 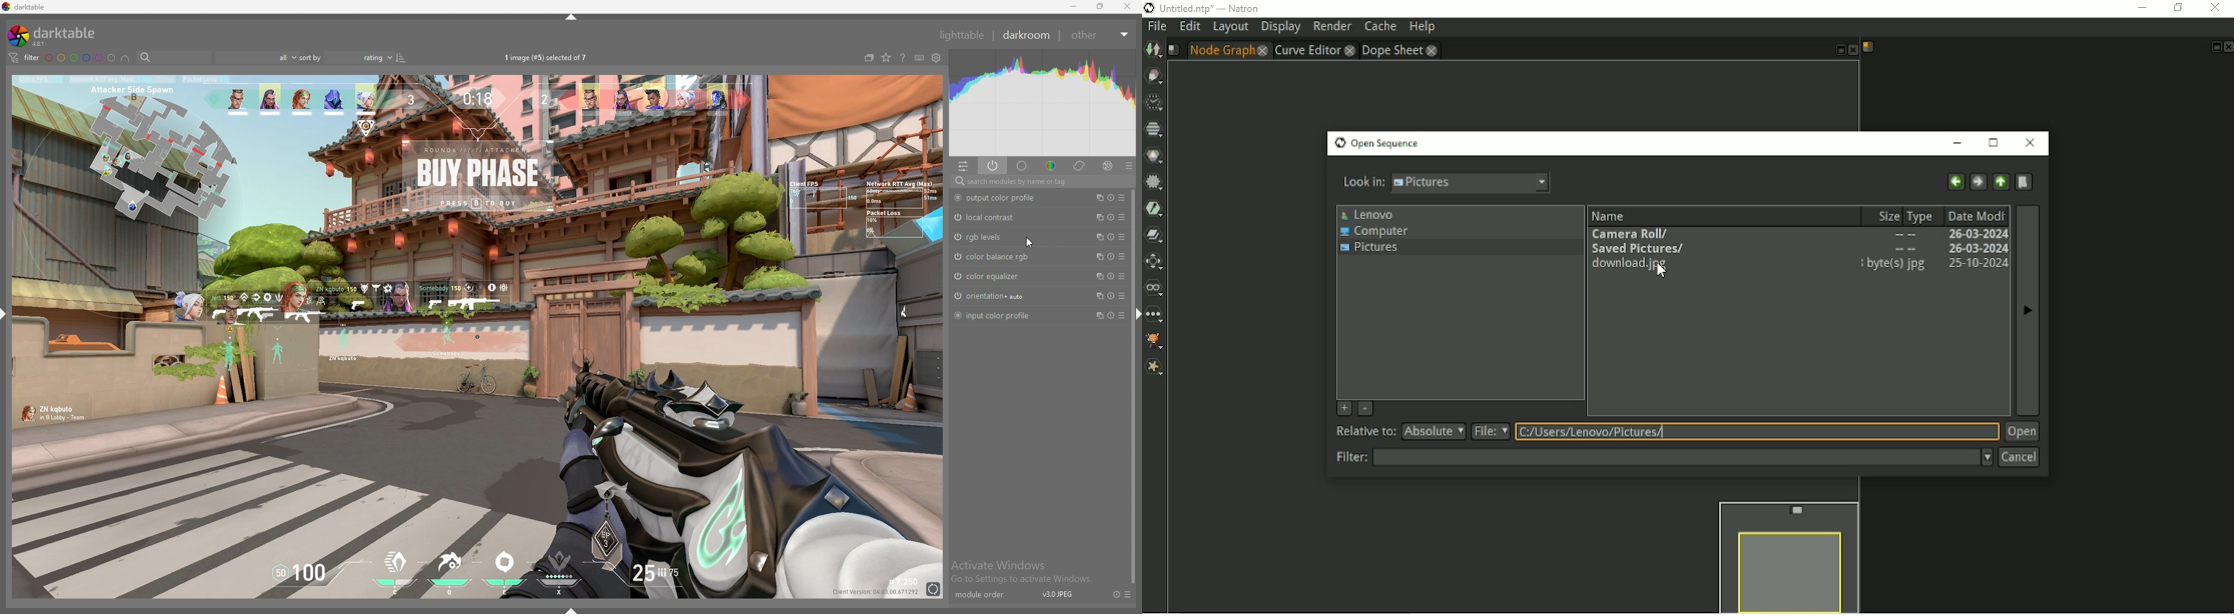 What do you see at coordinates (1122, 277) in the screenshot?
I see `presets` at bounding box center [1122, 277].